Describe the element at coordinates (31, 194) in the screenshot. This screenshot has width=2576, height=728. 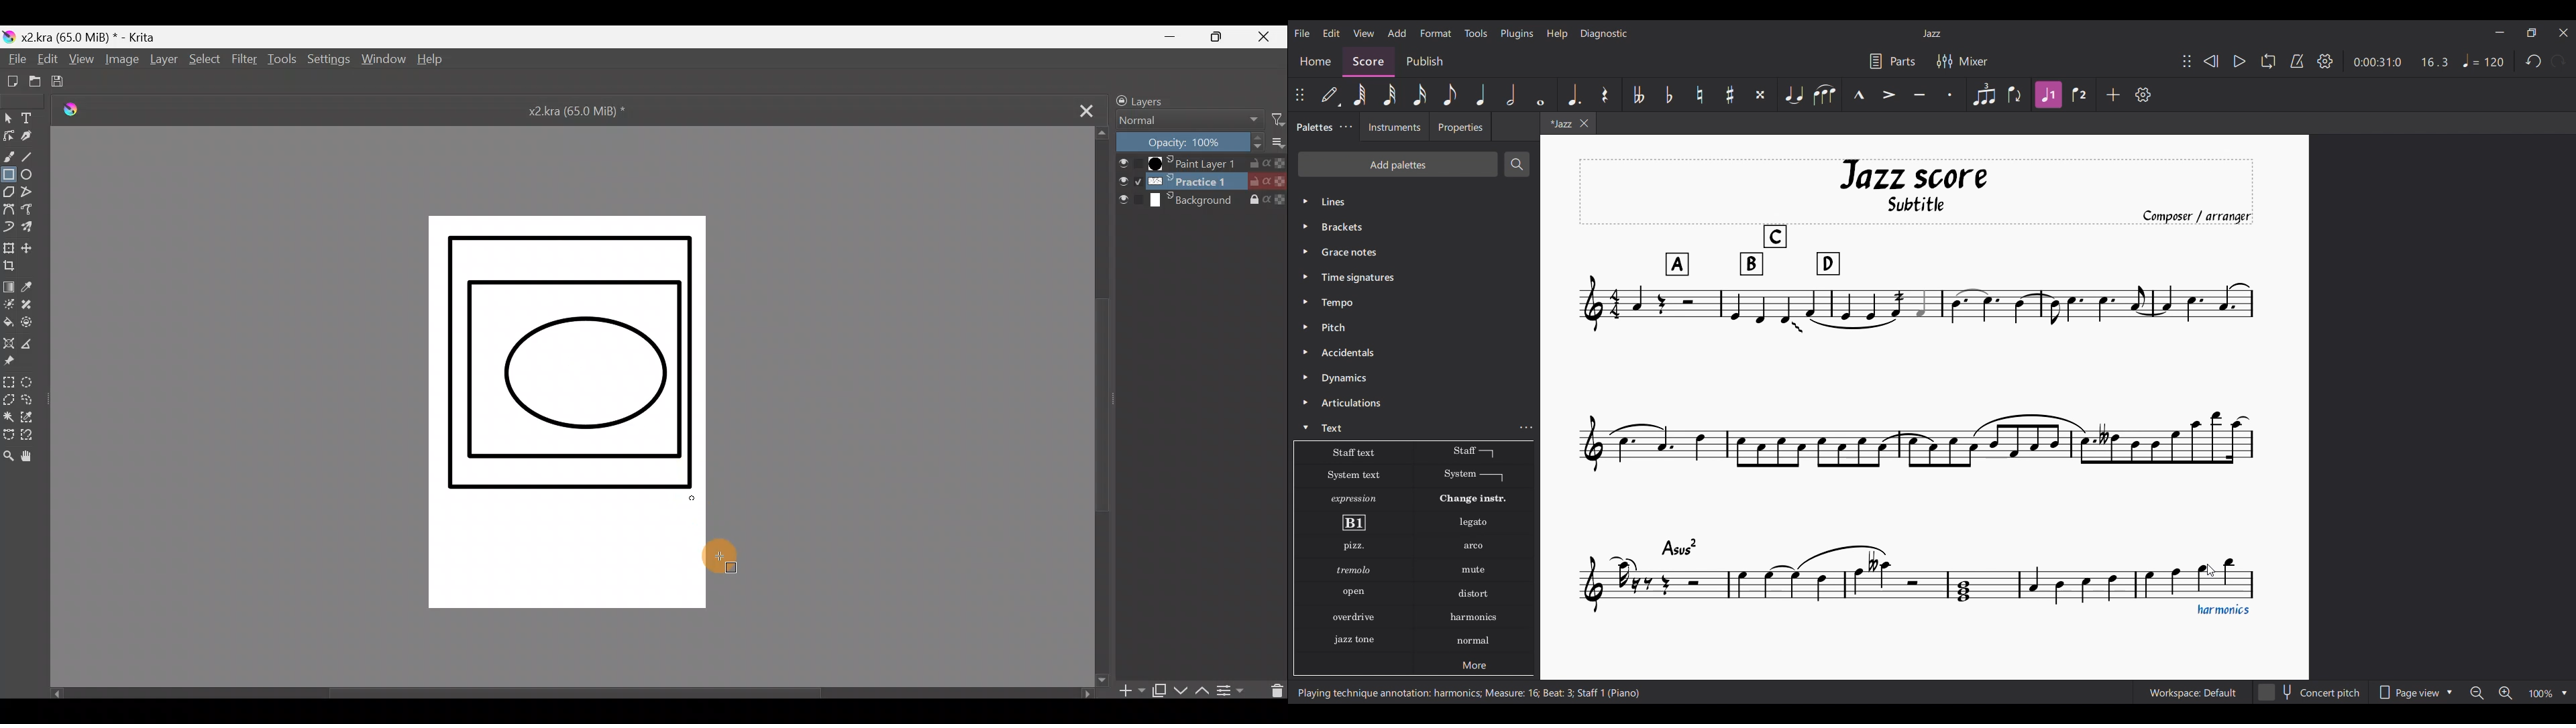
I see `Polyline tool` at that location.